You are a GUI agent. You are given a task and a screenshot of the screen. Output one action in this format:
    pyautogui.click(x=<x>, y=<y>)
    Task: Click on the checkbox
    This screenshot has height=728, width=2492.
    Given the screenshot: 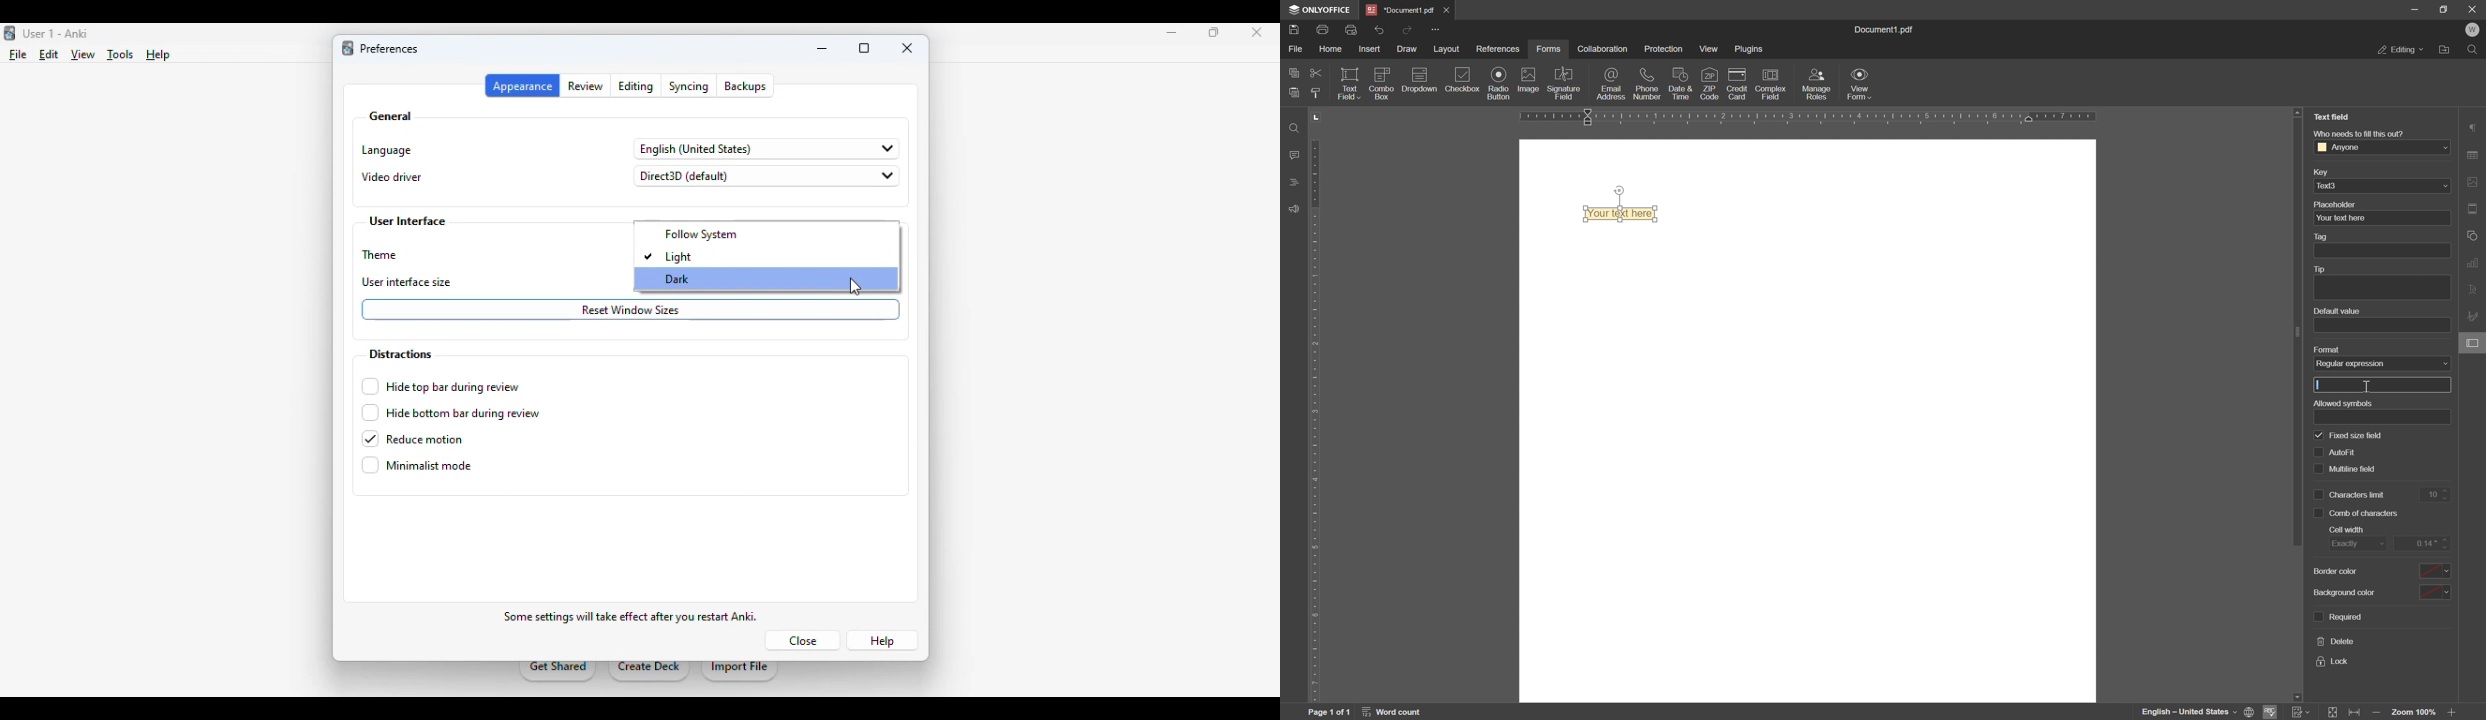 What is the action you would take?
    pyautogui.click(x=2317, y=616)
    